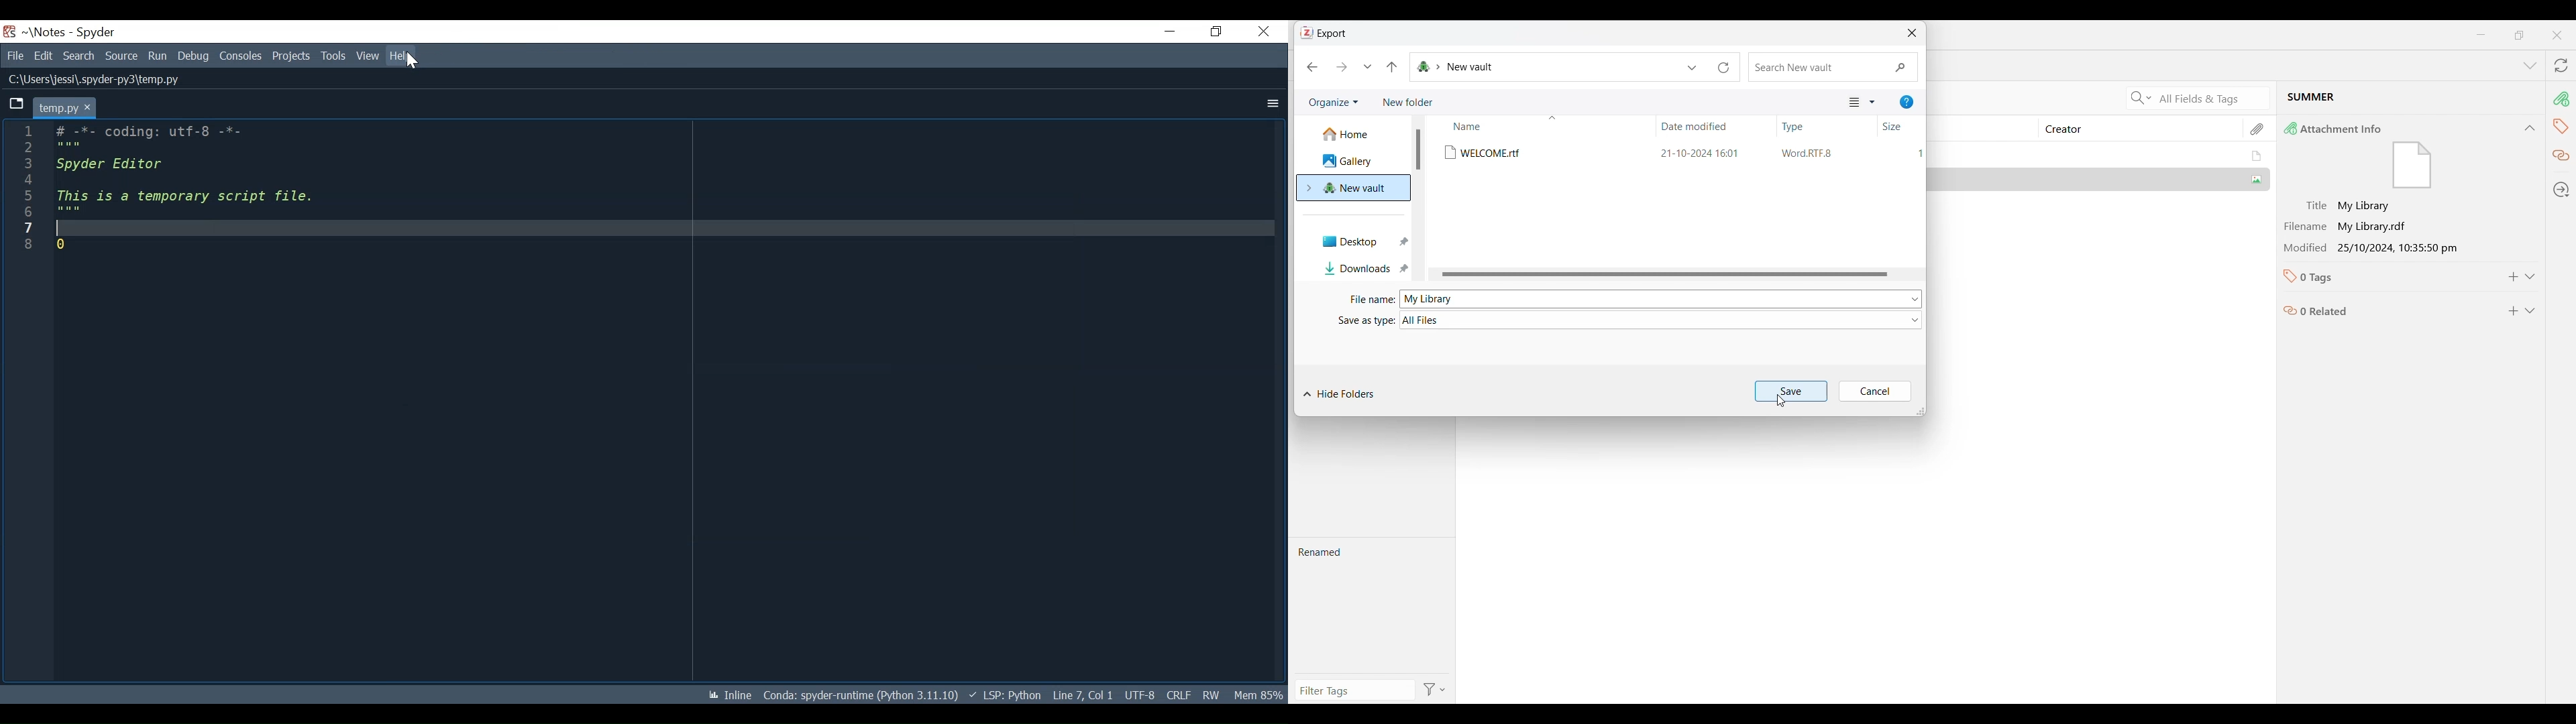 The width and height of the screenshot is (2576, 728). What do you see at coordinates (48, 32) in the screenshot?
I see `Projects Name` at bounding box center [48, 32].